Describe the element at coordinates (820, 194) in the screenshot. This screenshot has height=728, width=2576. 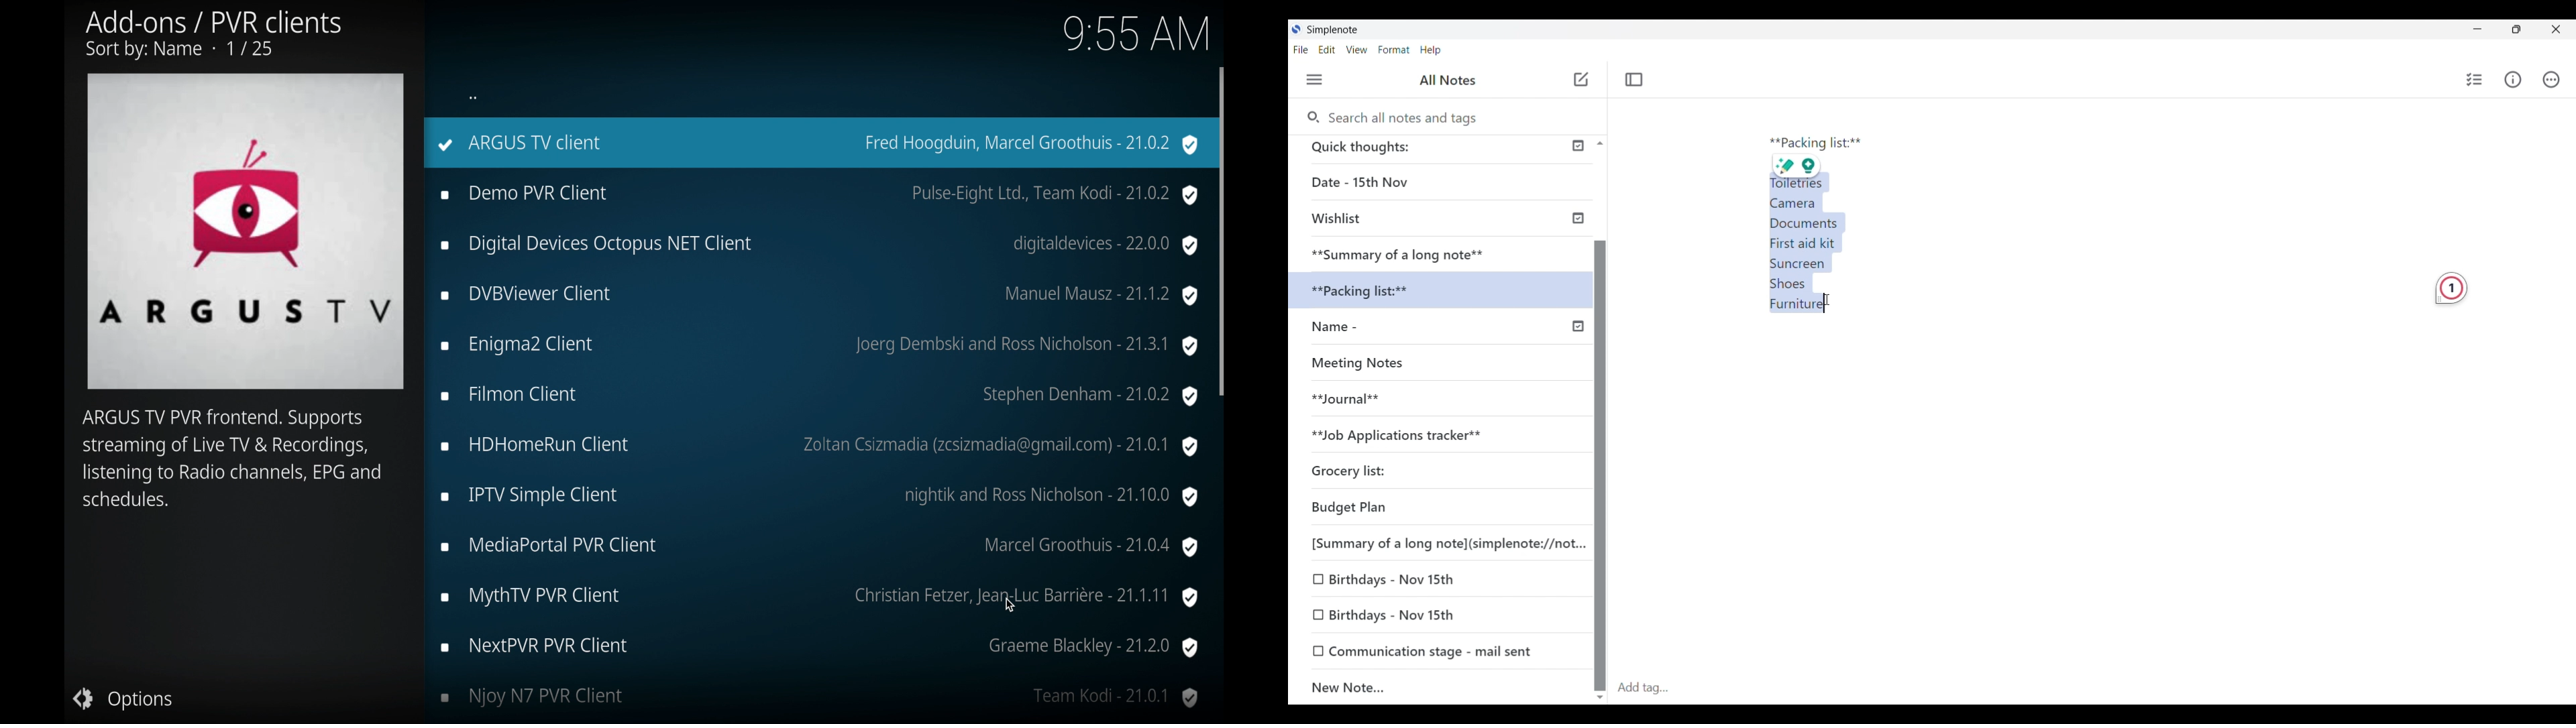
I see `demo pvr client` at that location.